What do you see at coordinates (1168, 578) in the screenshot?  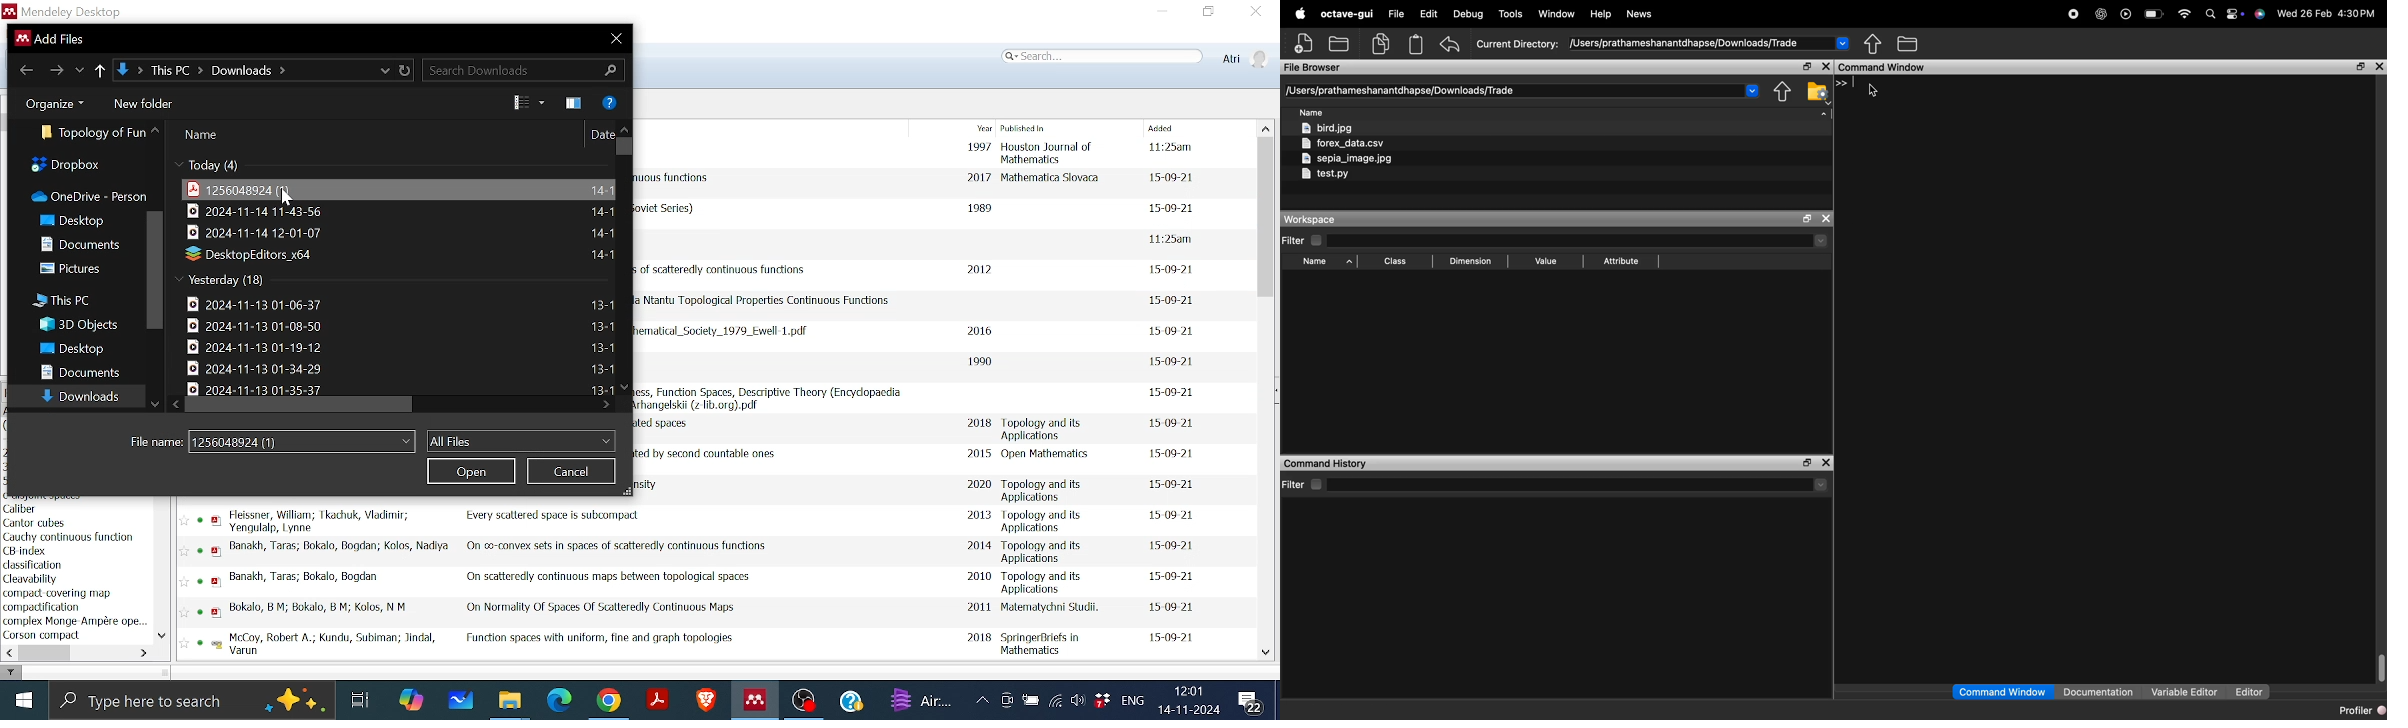 I see `date` at bounding box center [1168, 578].